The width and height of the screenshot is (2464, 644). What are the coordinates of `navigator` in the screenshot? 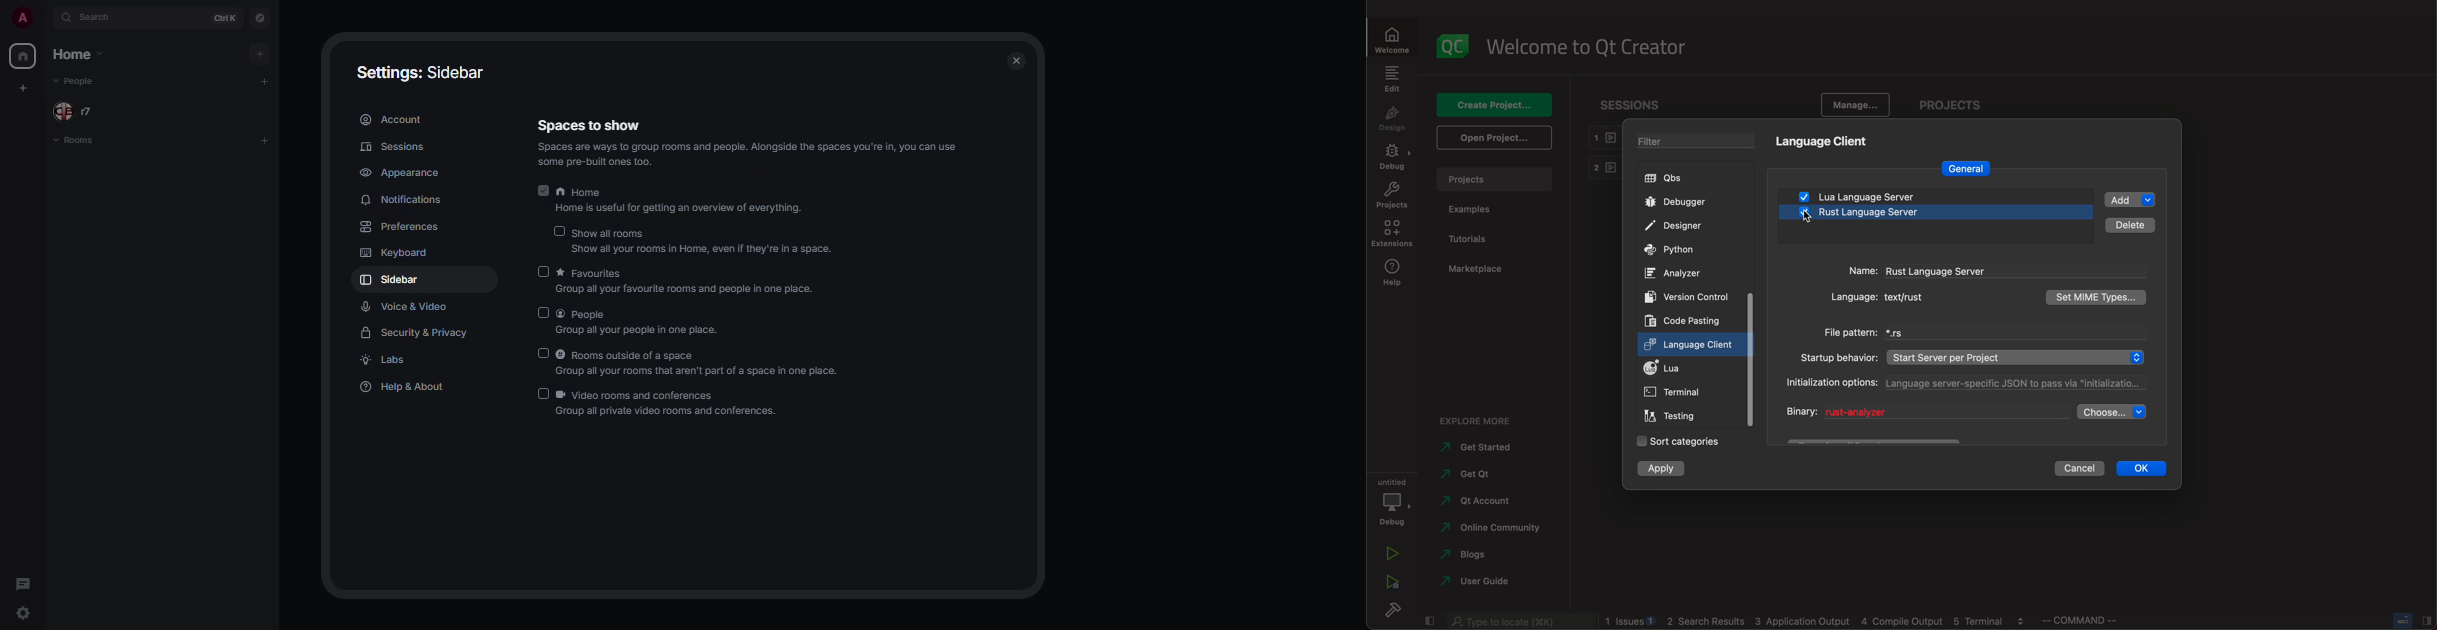 It's located at (261, 16).